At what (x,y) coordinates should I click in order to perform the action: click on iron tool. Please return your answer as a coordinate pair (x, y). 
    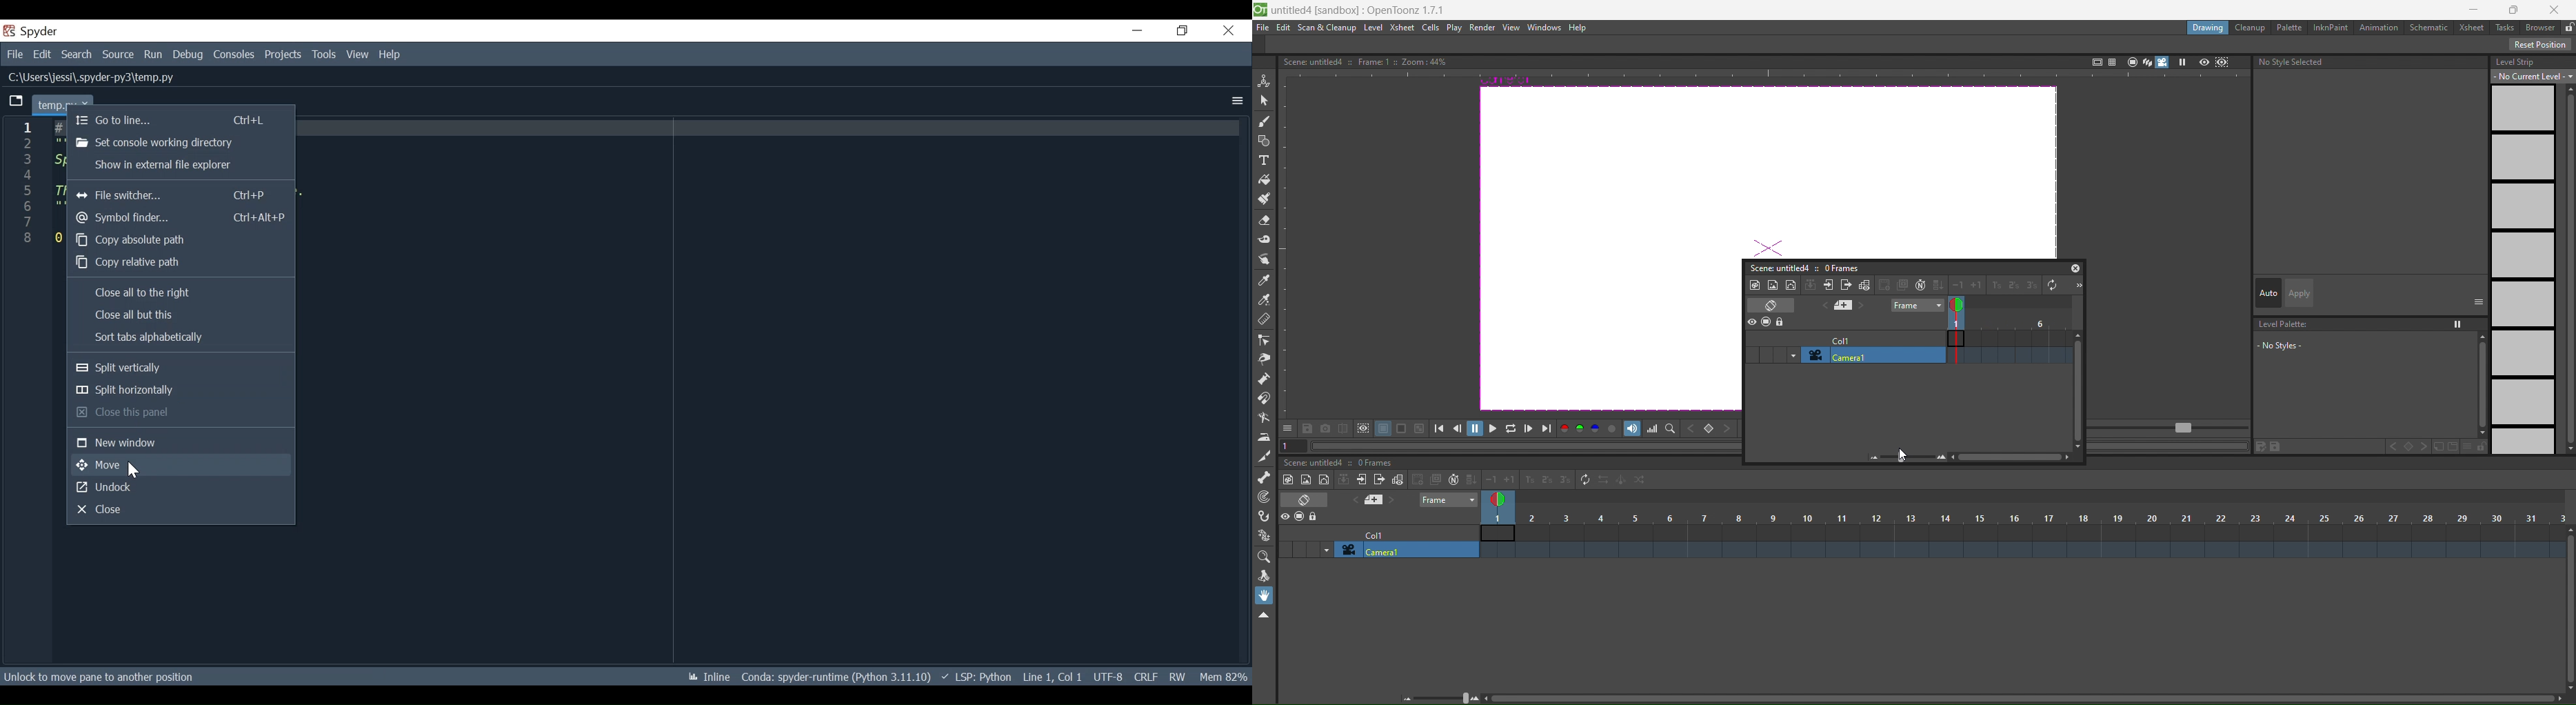
    Looking at the image, I should click on (1264, 437).